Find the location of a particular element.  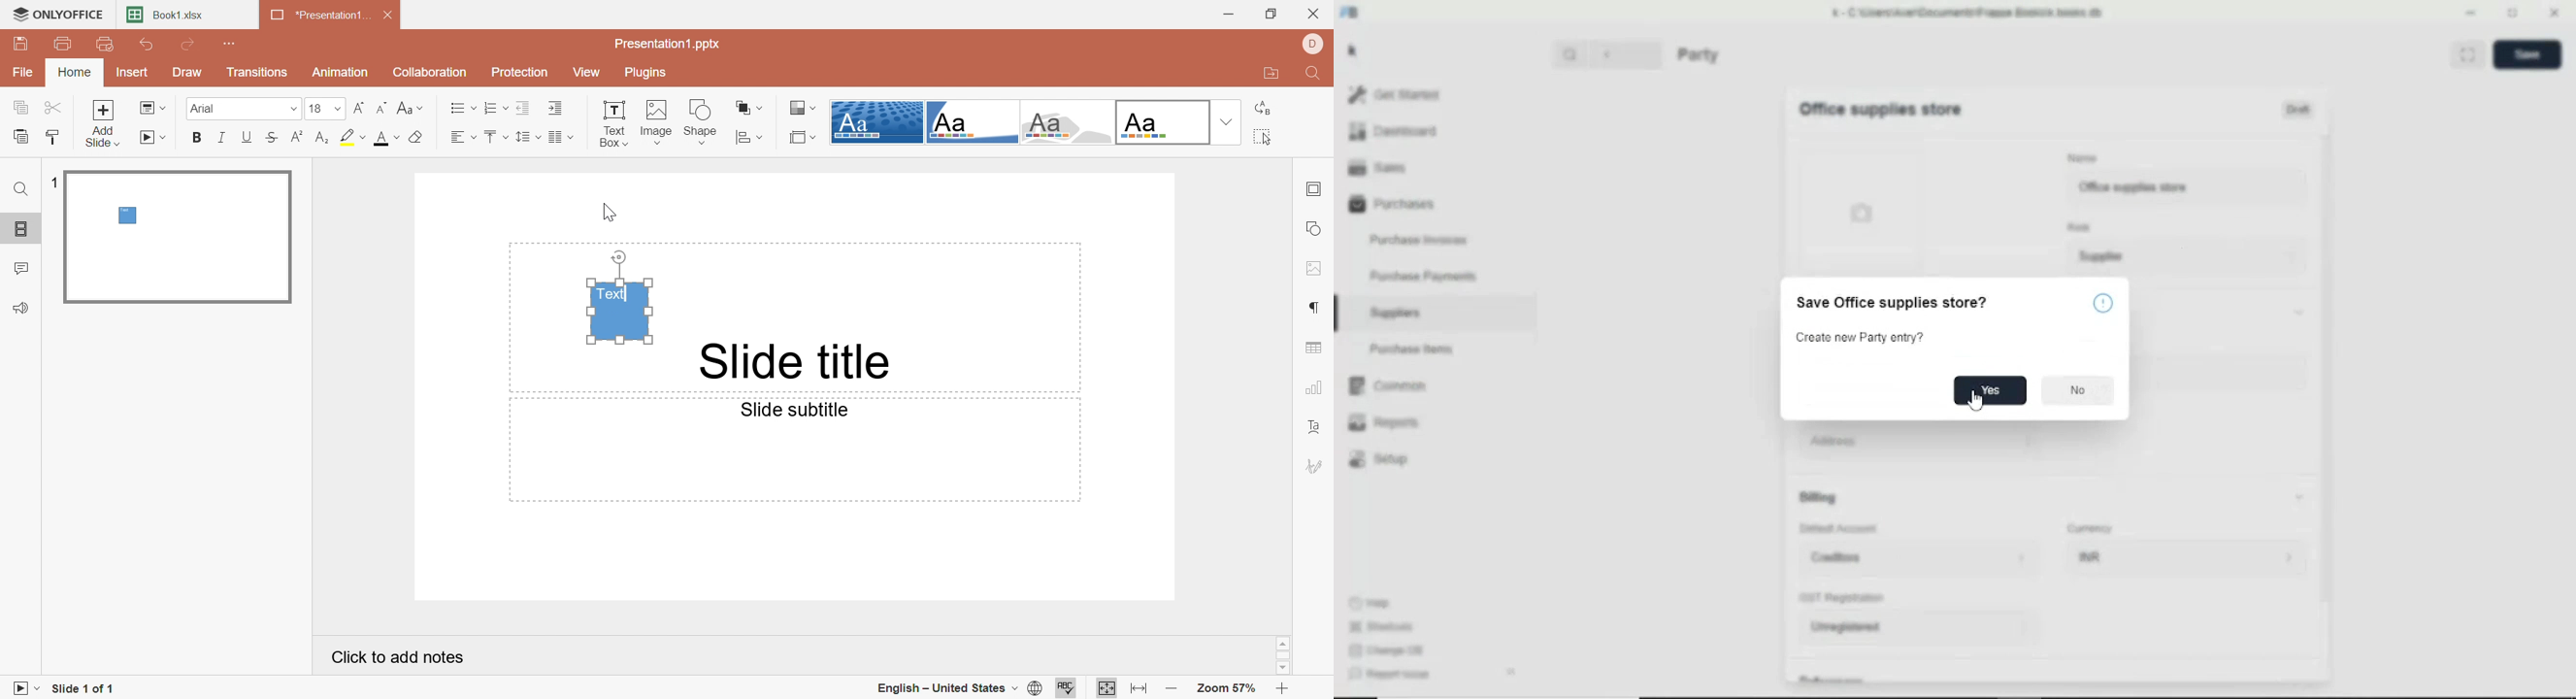

Scroll Down is located at coordinates (1283, 669).